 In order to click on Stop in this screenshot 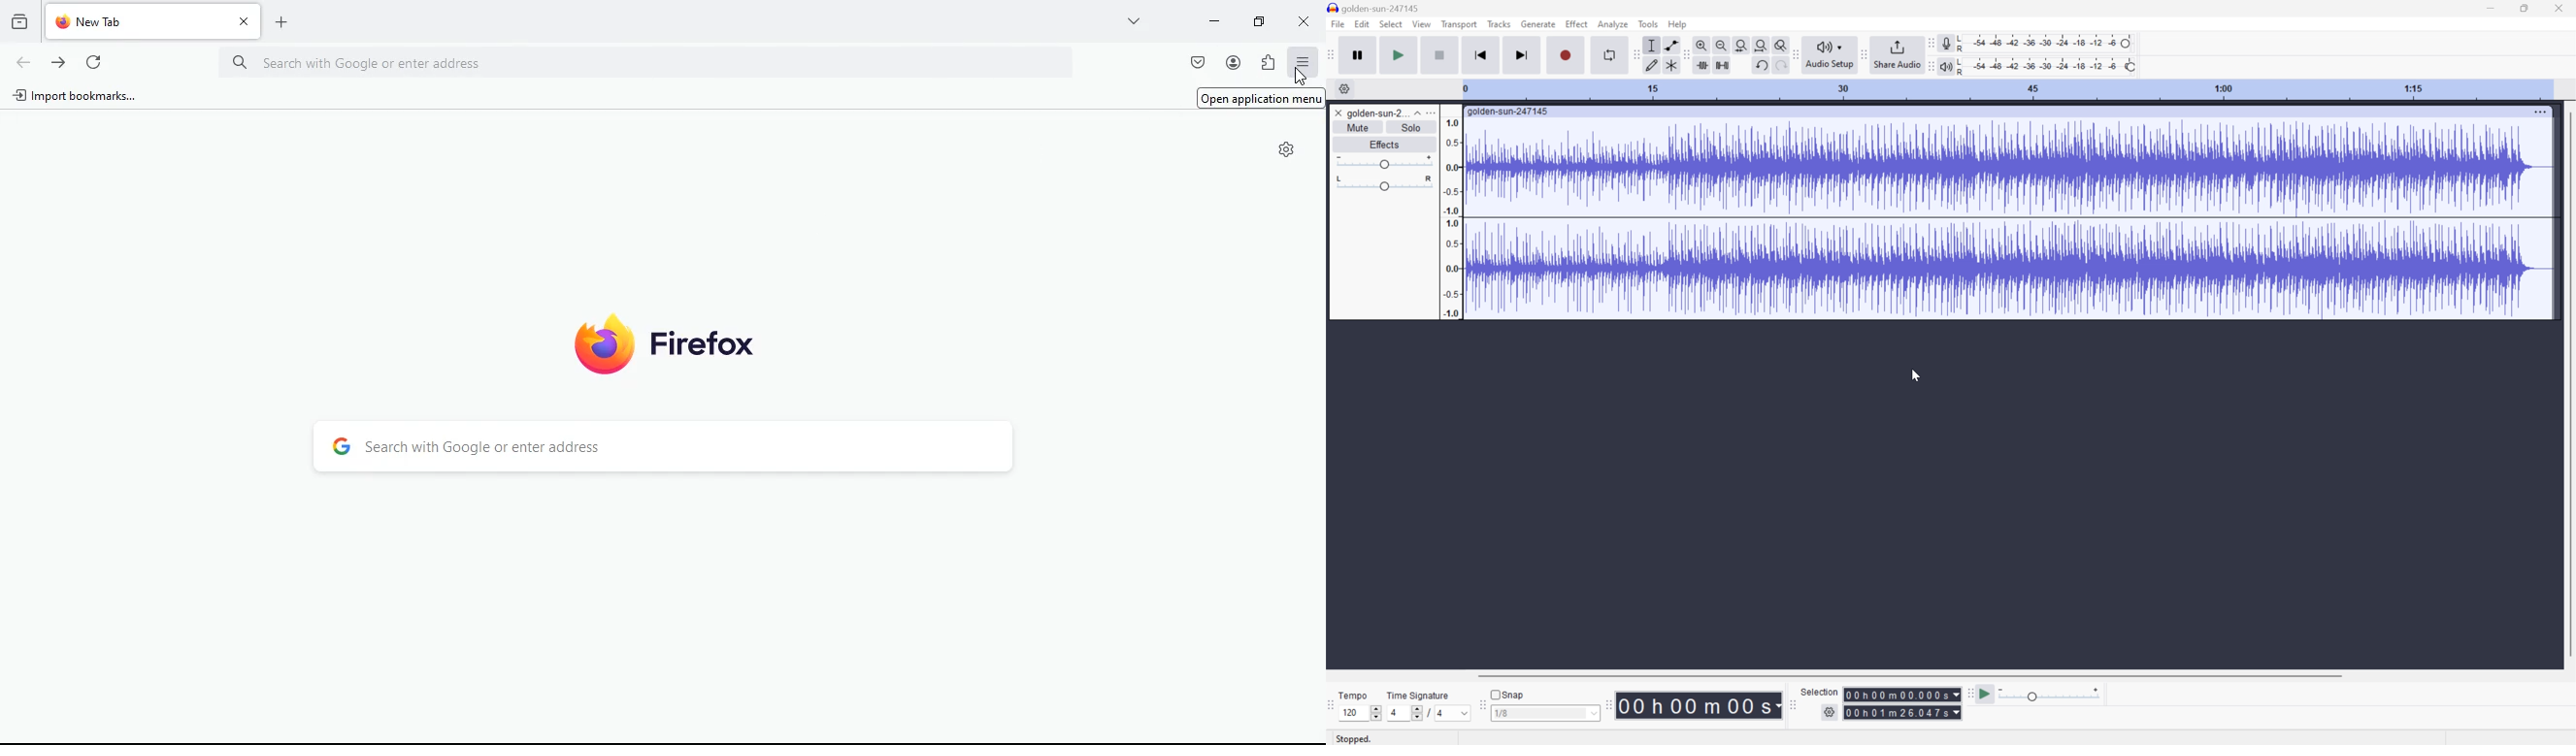, I will do `click(1439, 55)`.